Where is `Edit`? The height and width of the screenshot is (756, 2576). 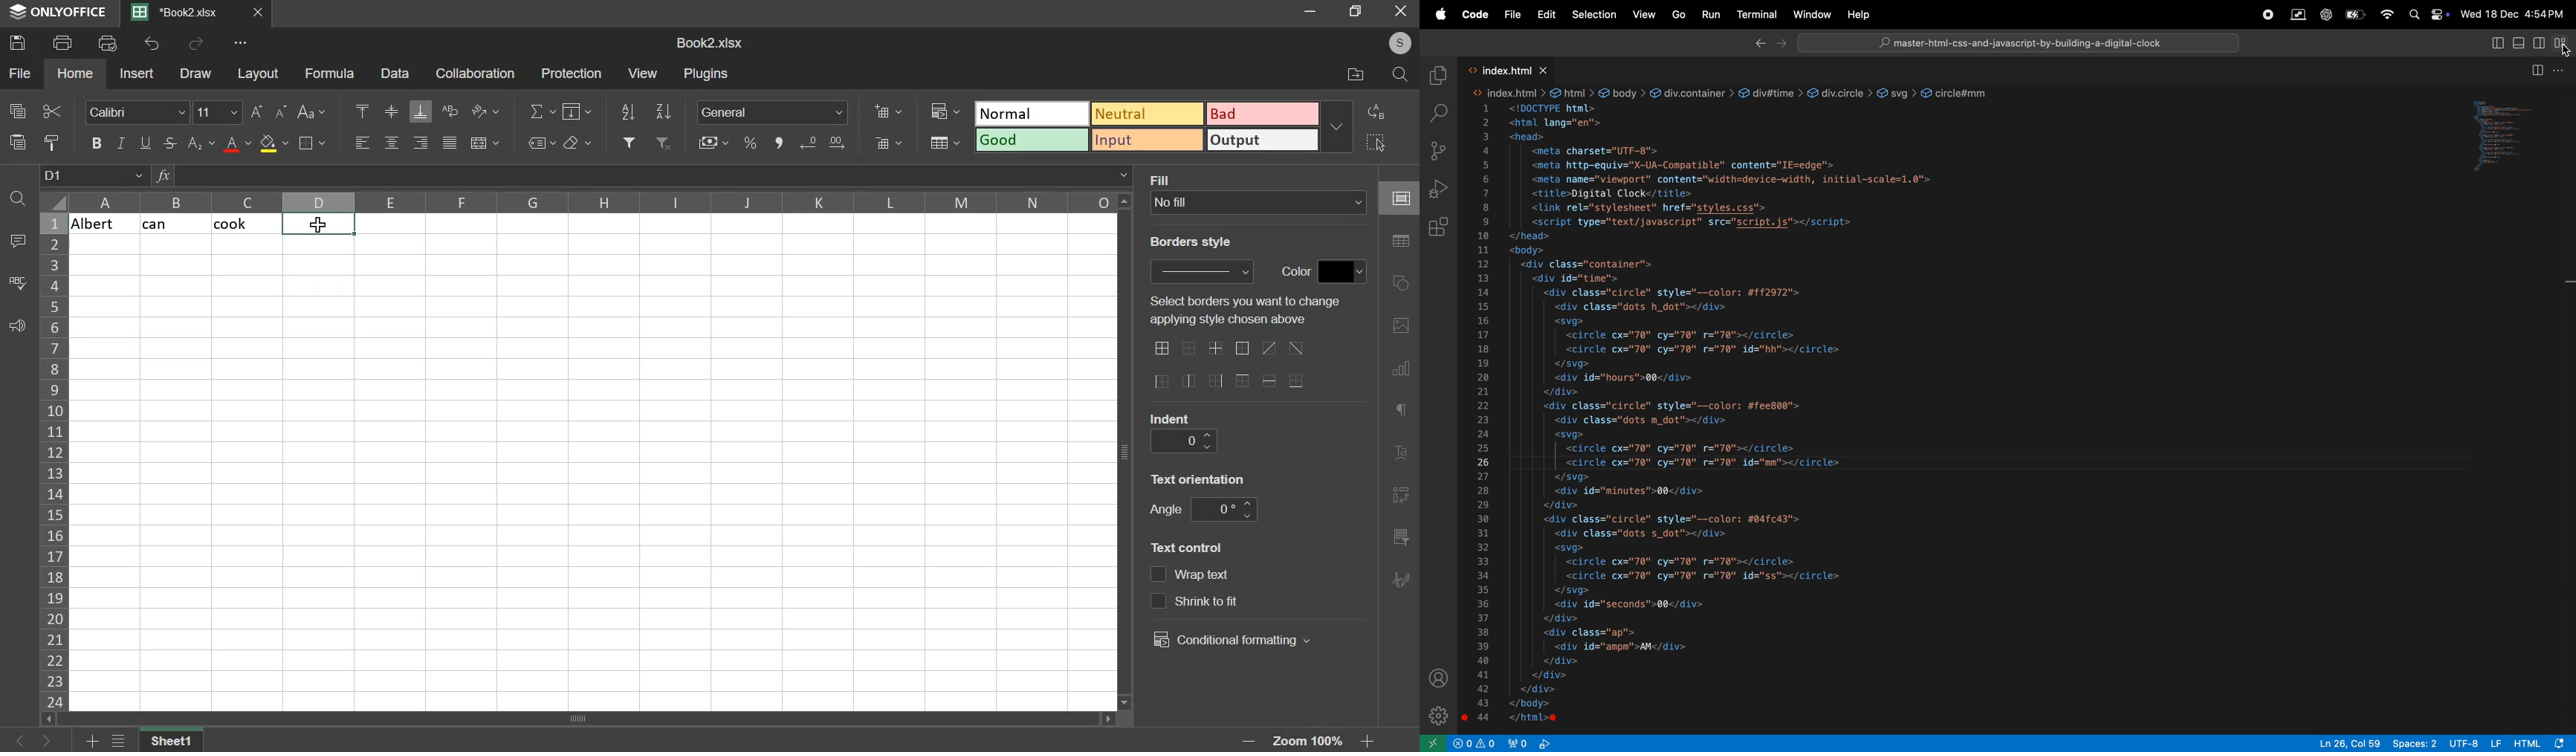 Edit is located at coordinates (1546, 16).